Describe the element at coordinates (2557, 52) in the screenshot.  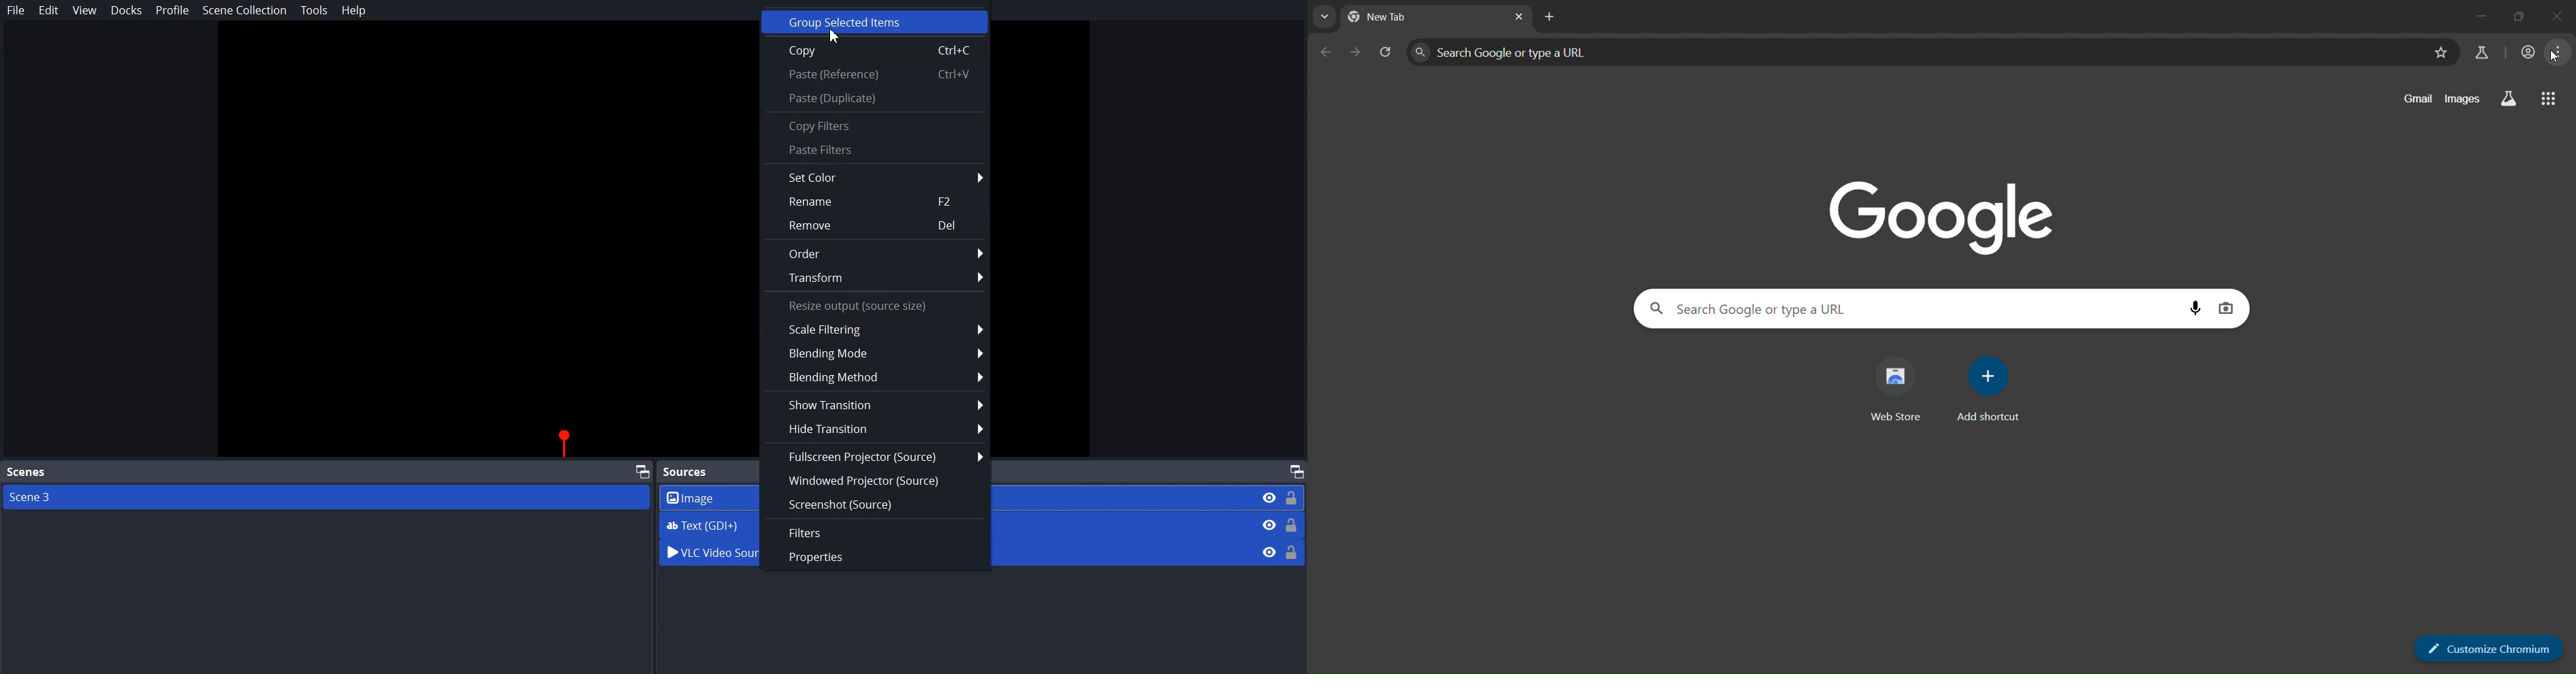
I see `menu` at that location.